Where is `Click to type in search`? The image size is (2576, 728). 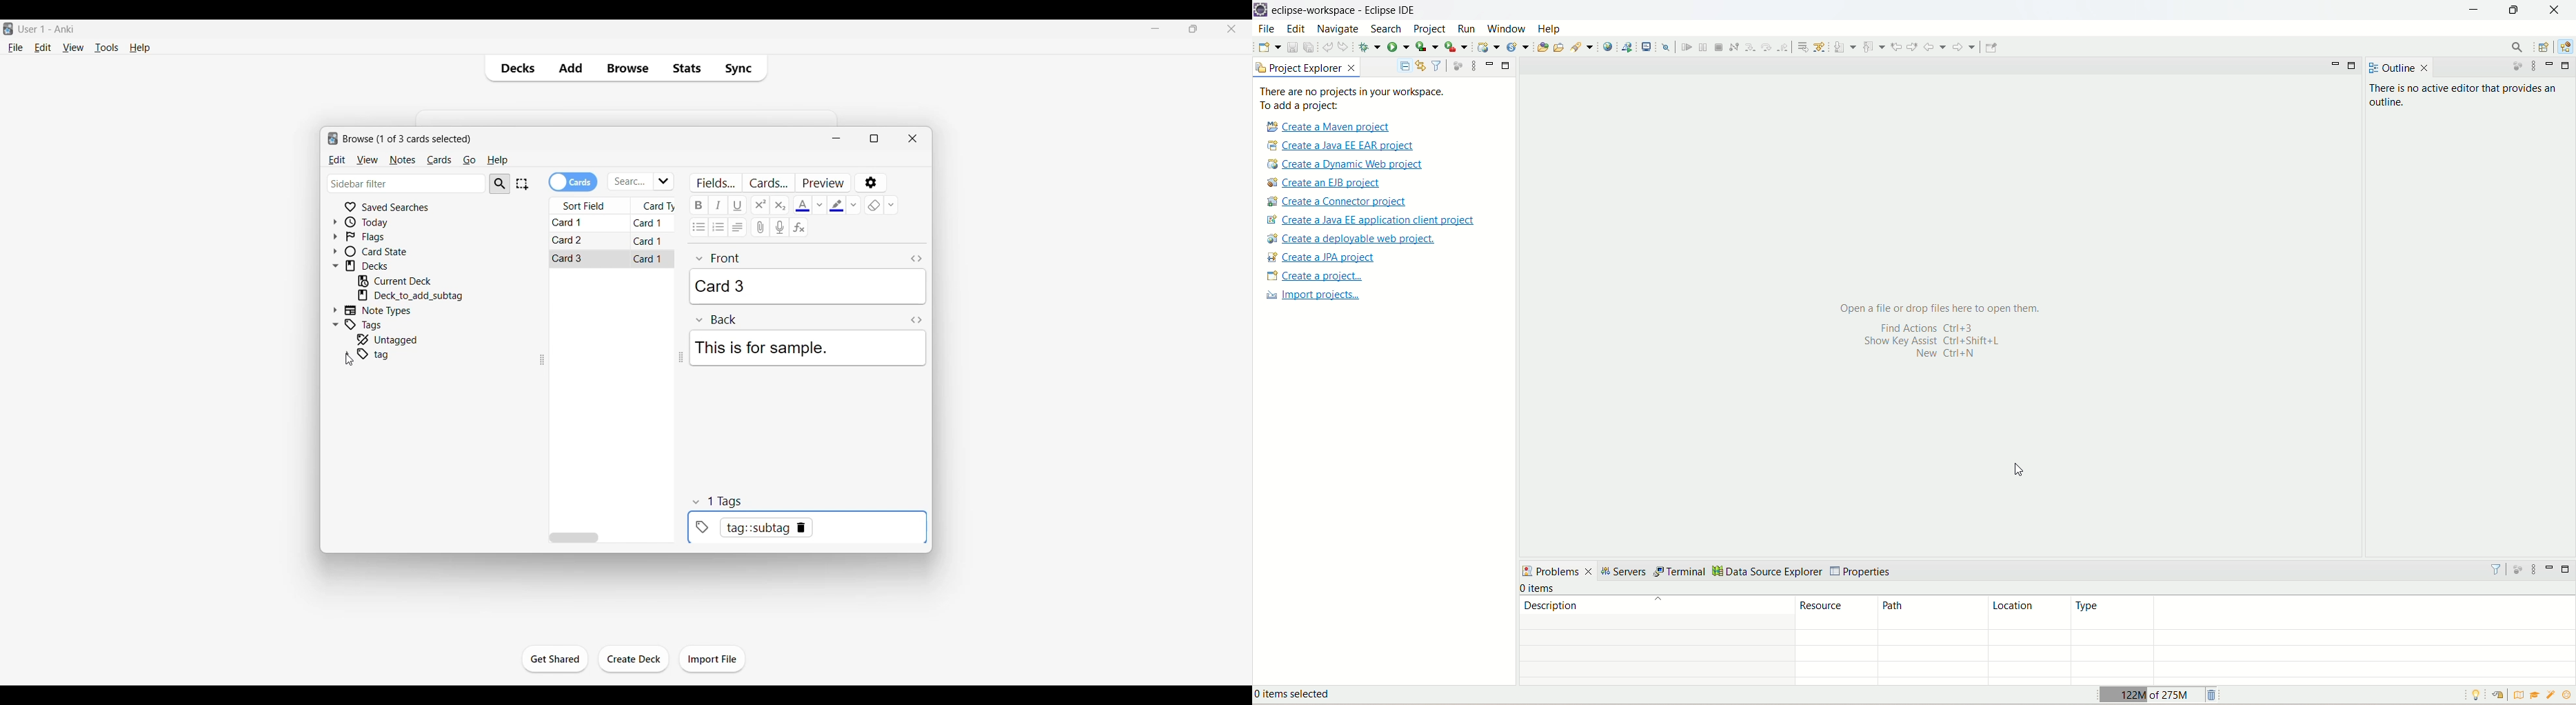
Click to type in search is located at coordinates (630, 182).